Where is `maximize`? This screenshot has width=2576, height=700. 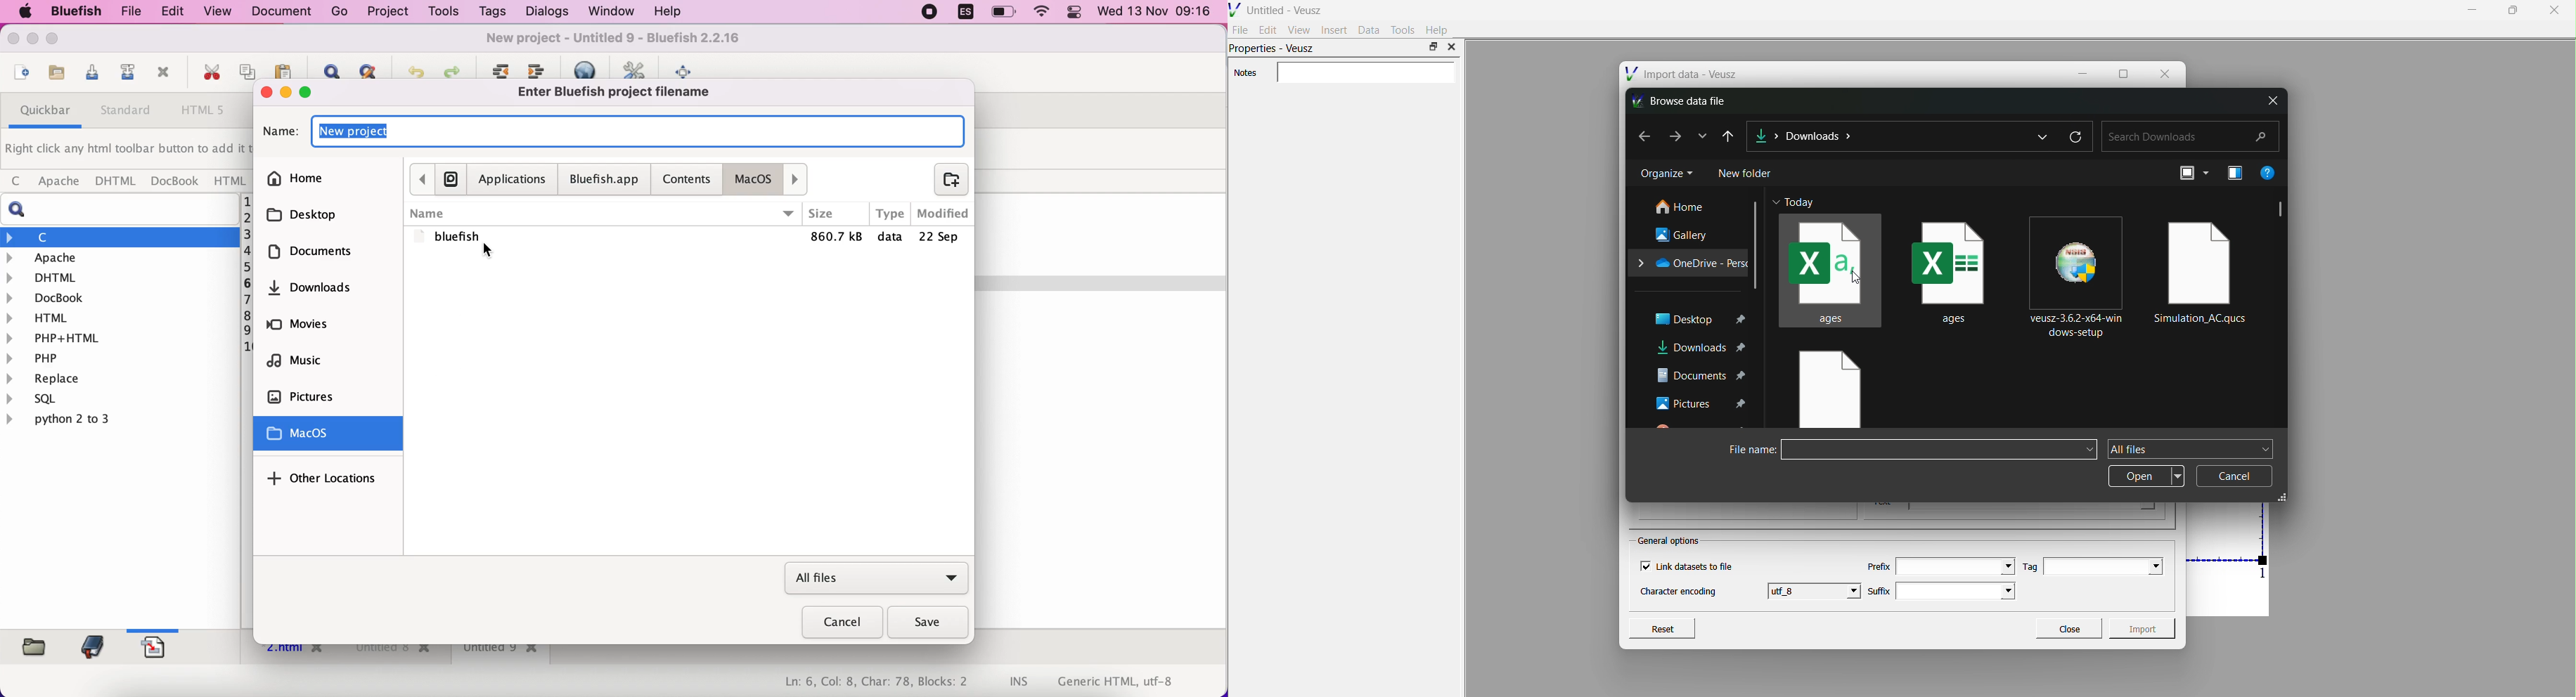
maximize is located at coordinates (314, 92).